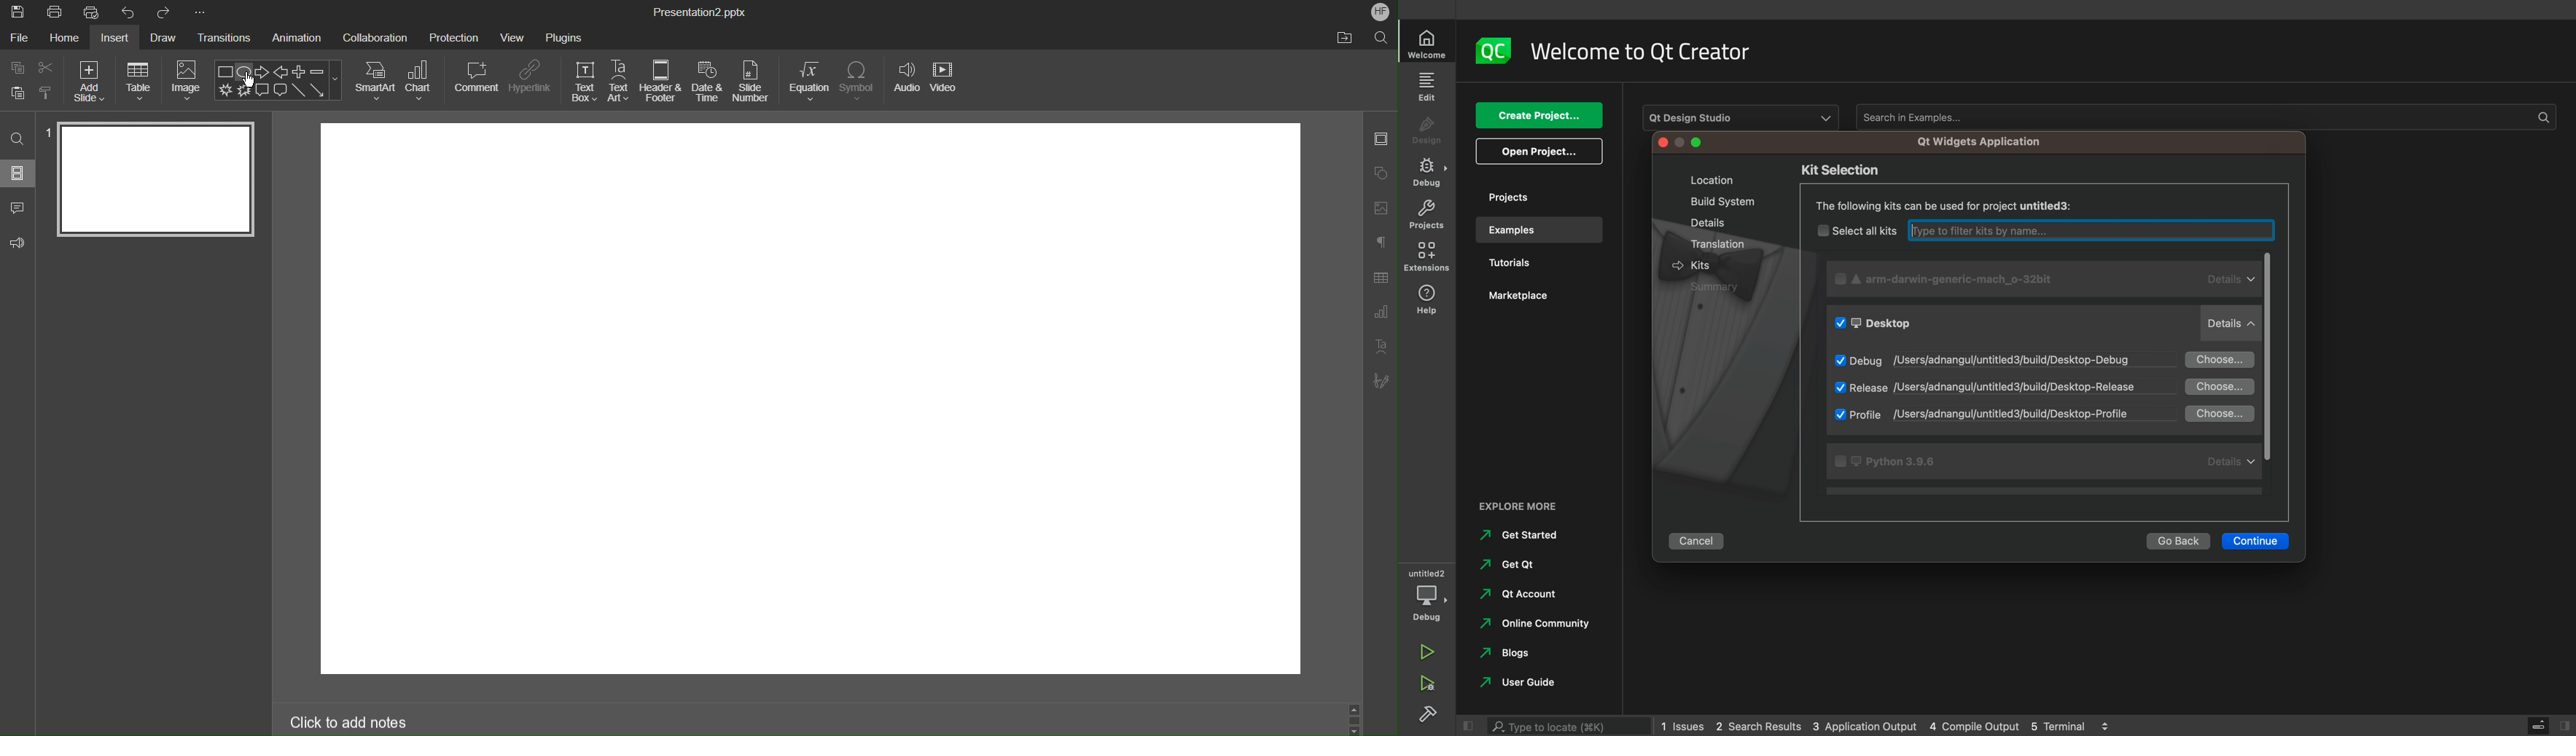 The image size is (2576, 756). Describe the element at coordinates (278, 81) in the screenshot. I see `Shape Menu` at that location.